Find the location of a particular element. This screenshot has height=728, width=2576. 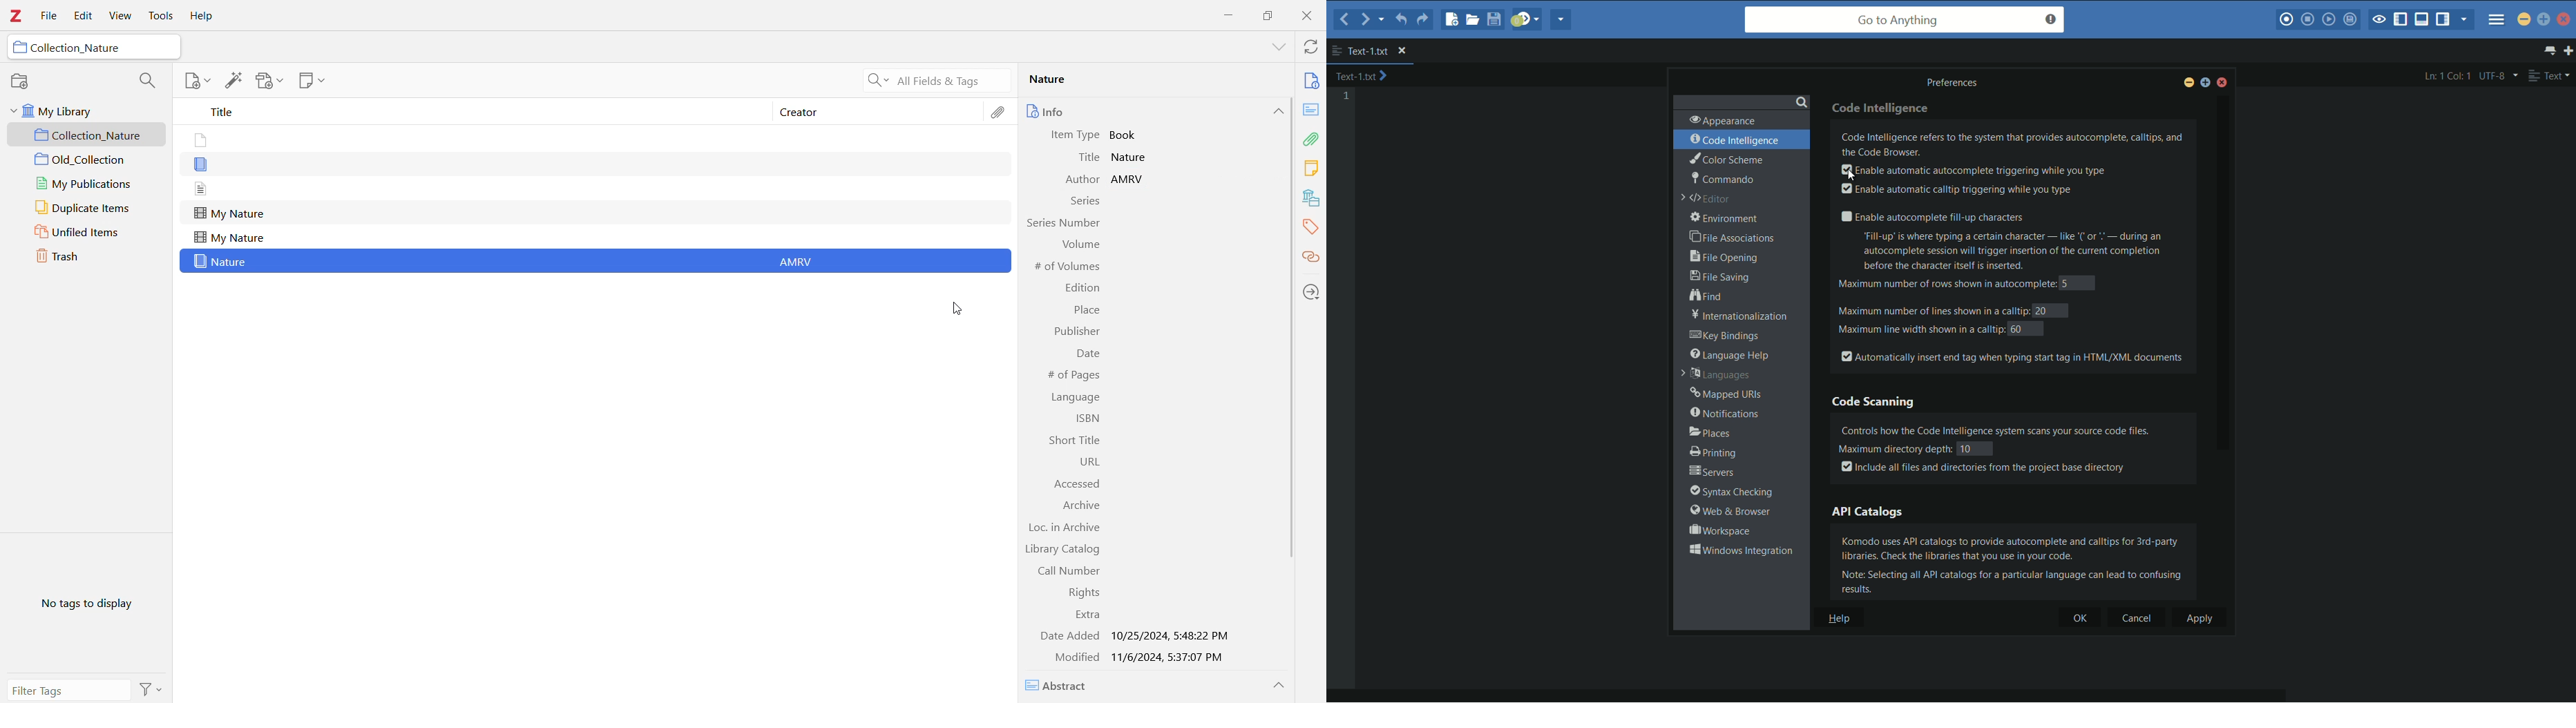

Sync with zotero.org is located at coordinates (1312, 48).